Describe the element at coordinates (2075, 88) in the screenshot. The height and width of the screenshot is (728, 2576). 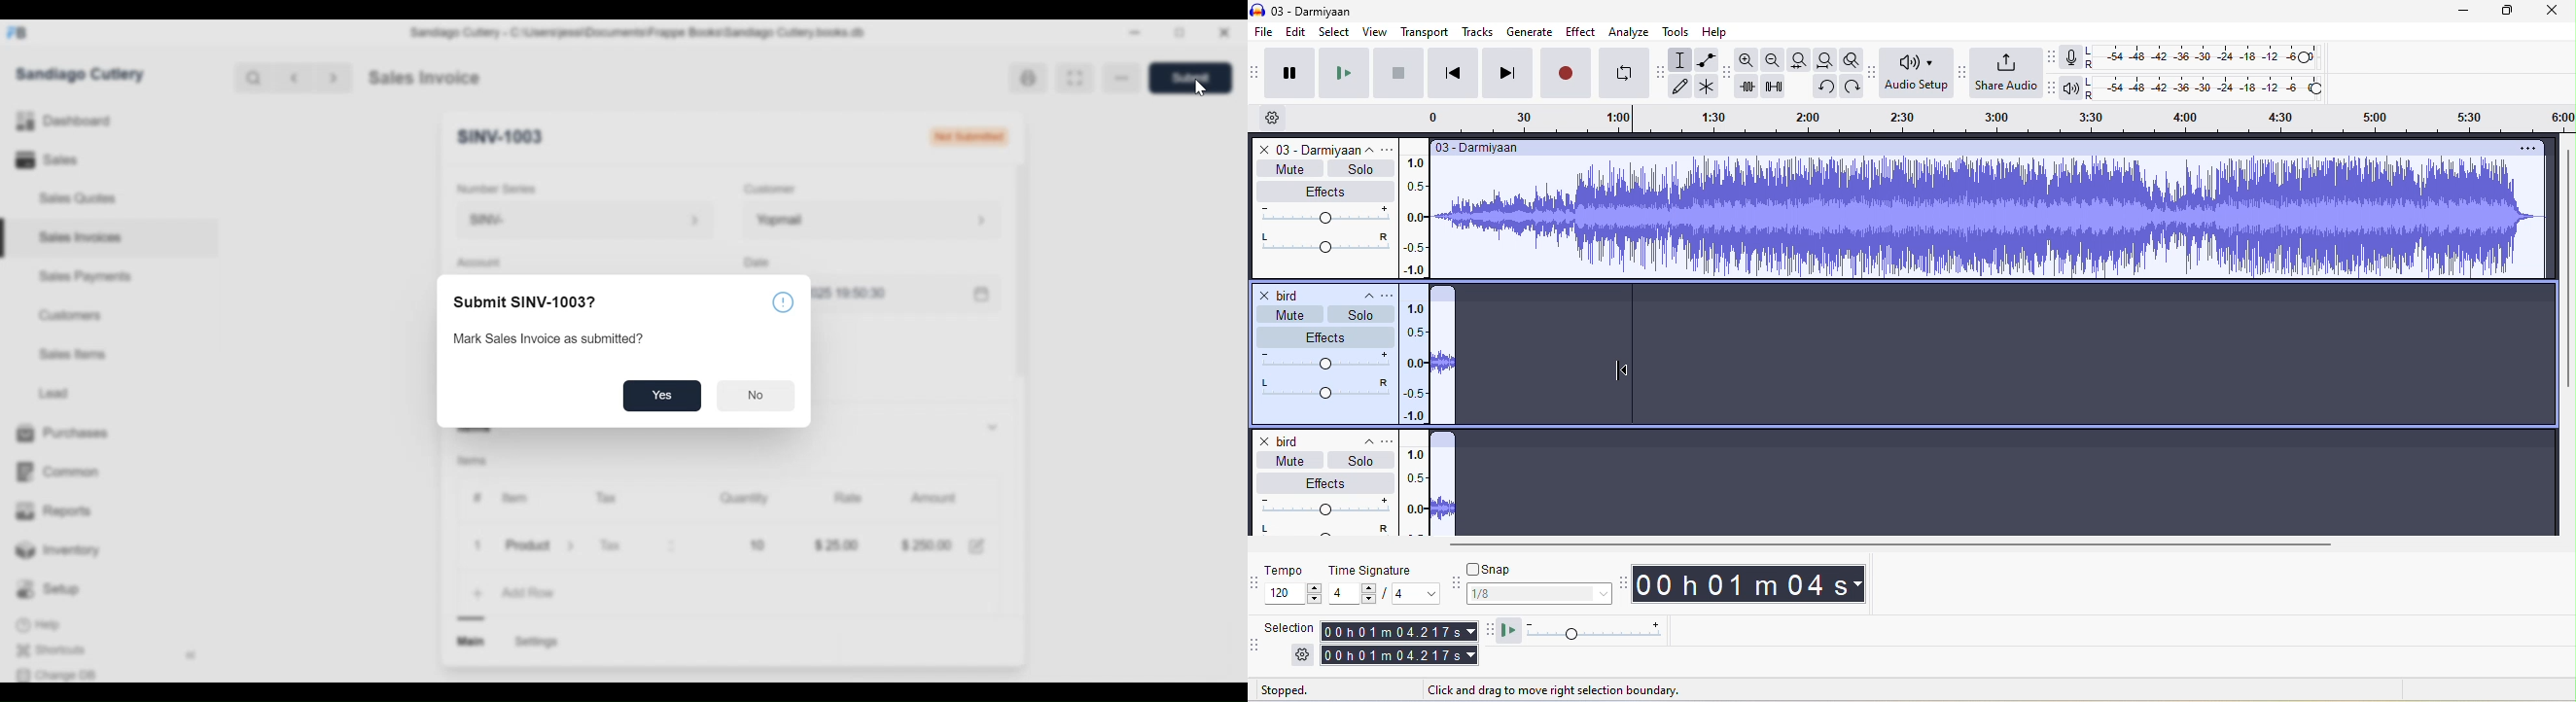
I see `playback meter` at that location.